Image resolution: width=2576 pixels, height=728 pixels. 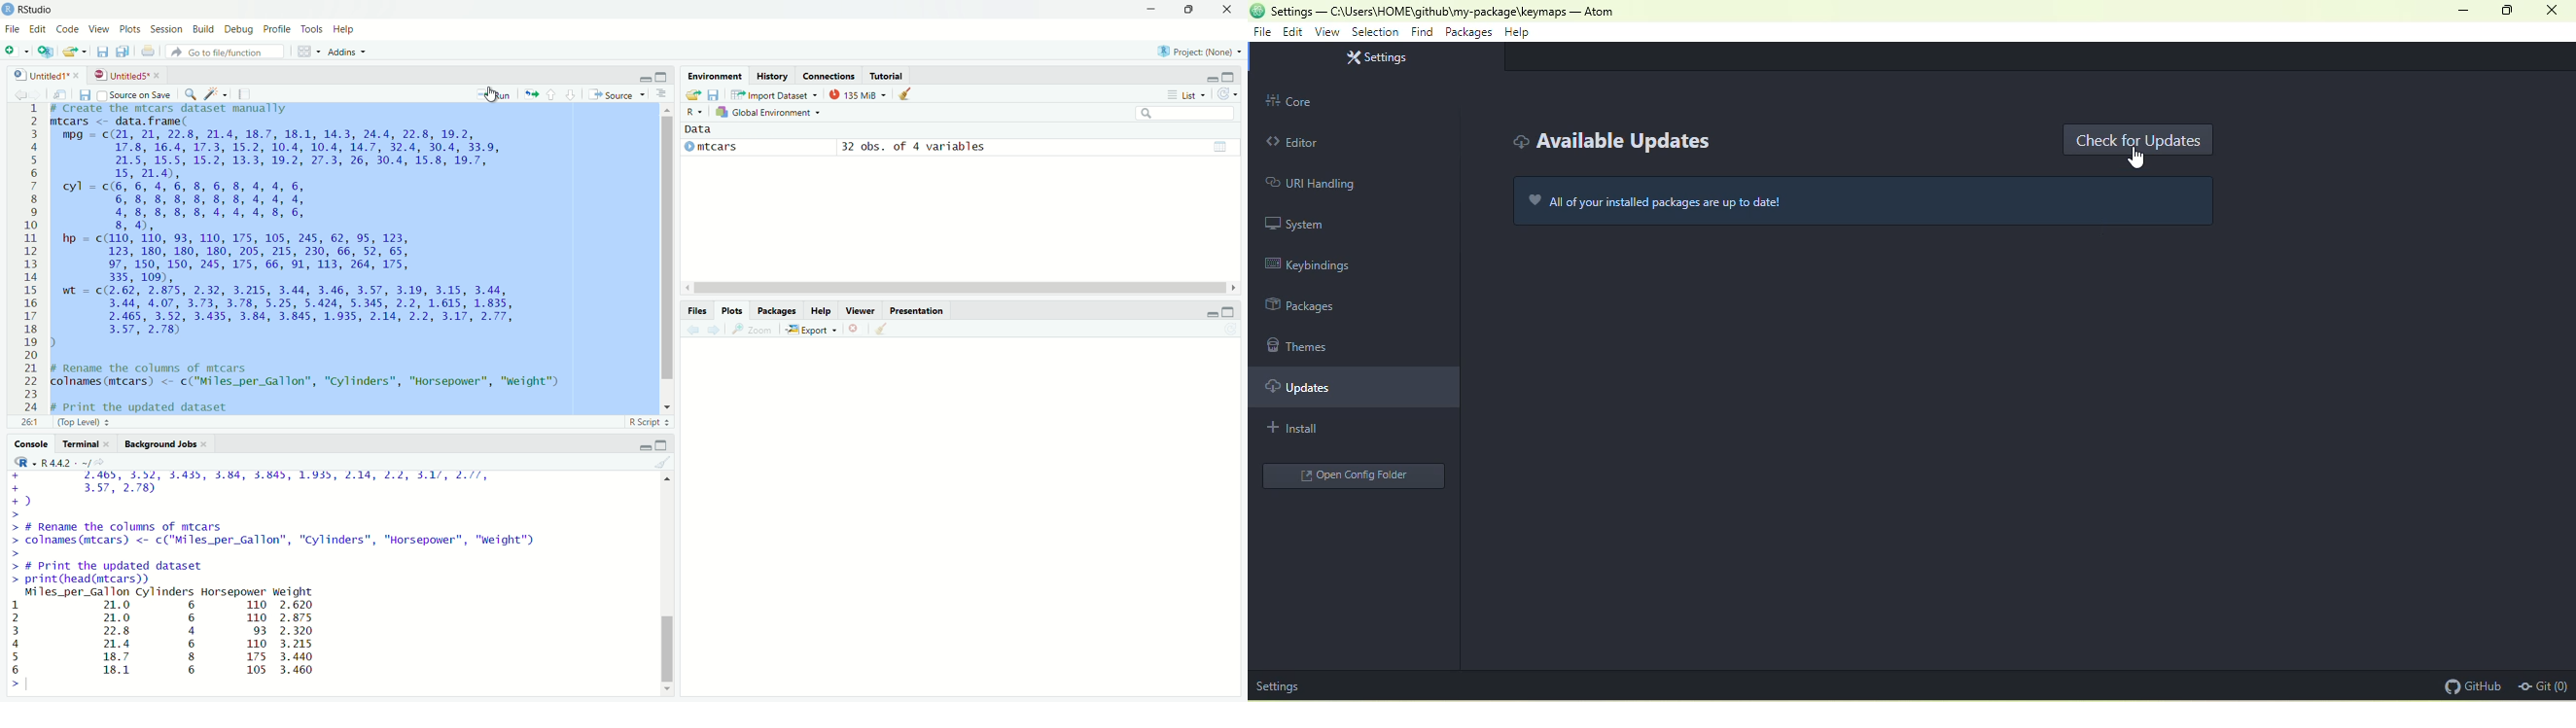 What do you see at coordinates (224, 52) in the screenshot?
I see `b Go to file/function` at bounding box center [224, 52].